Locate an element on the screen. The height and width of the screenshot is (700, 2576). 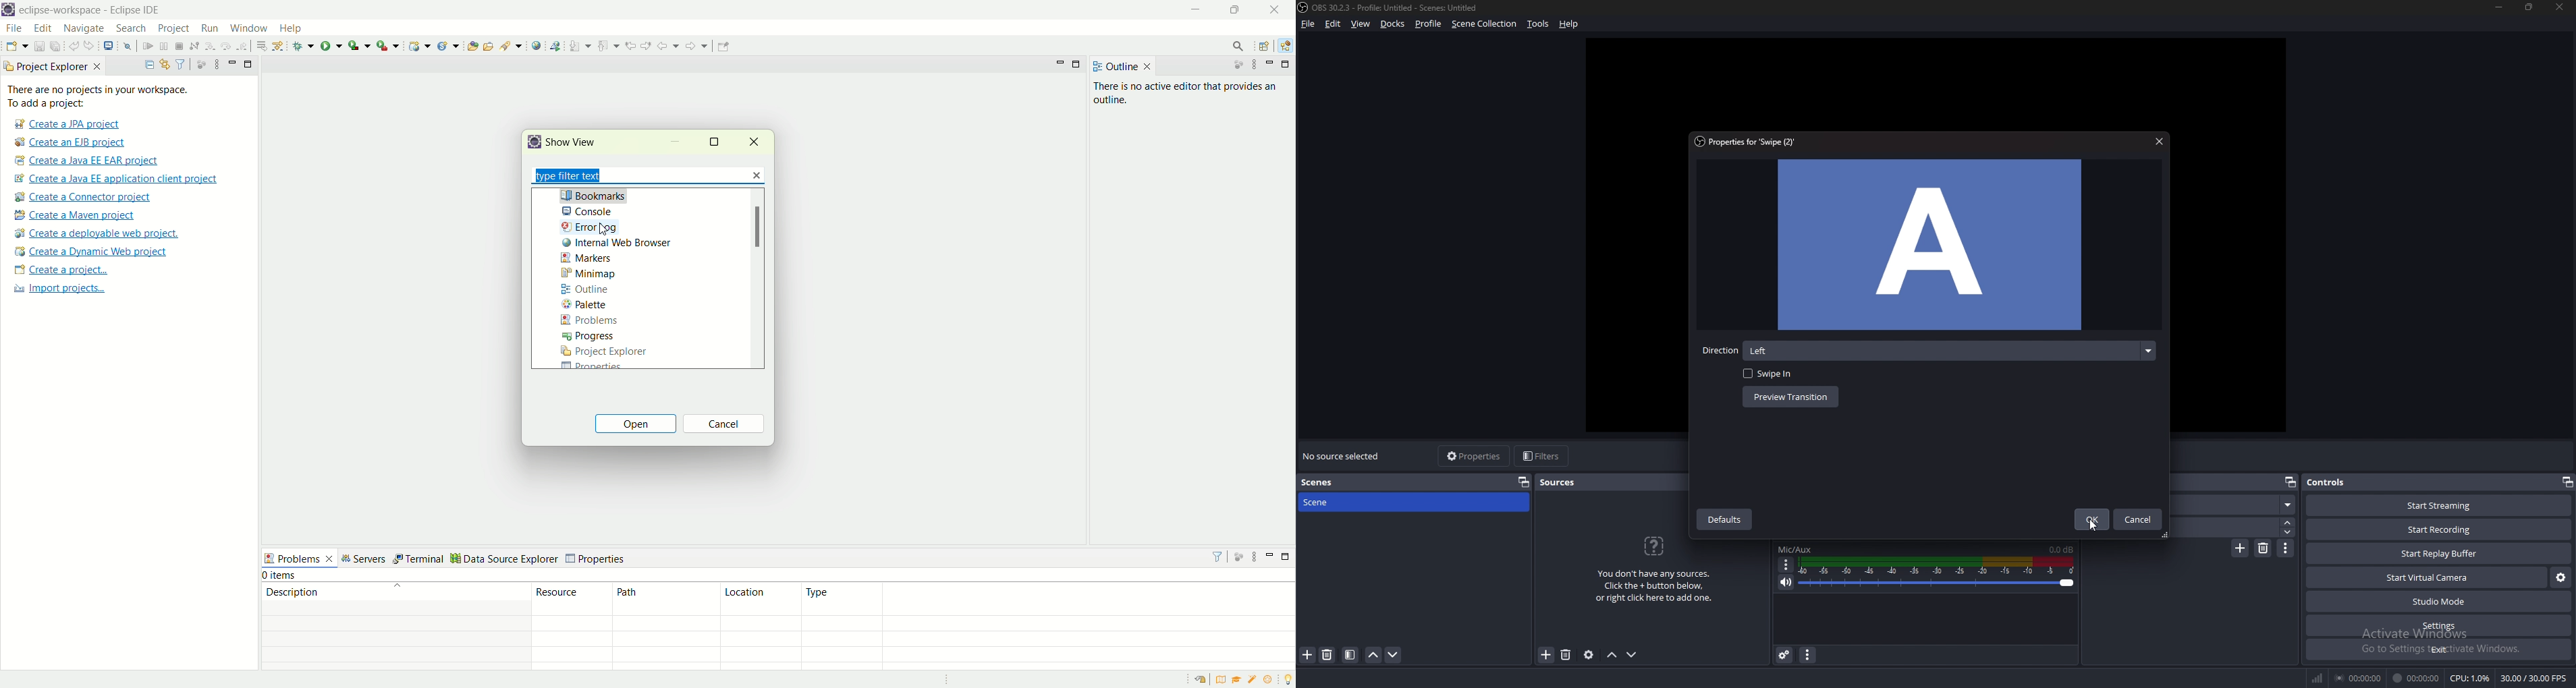
properties is located at coordinates (1475, 457).